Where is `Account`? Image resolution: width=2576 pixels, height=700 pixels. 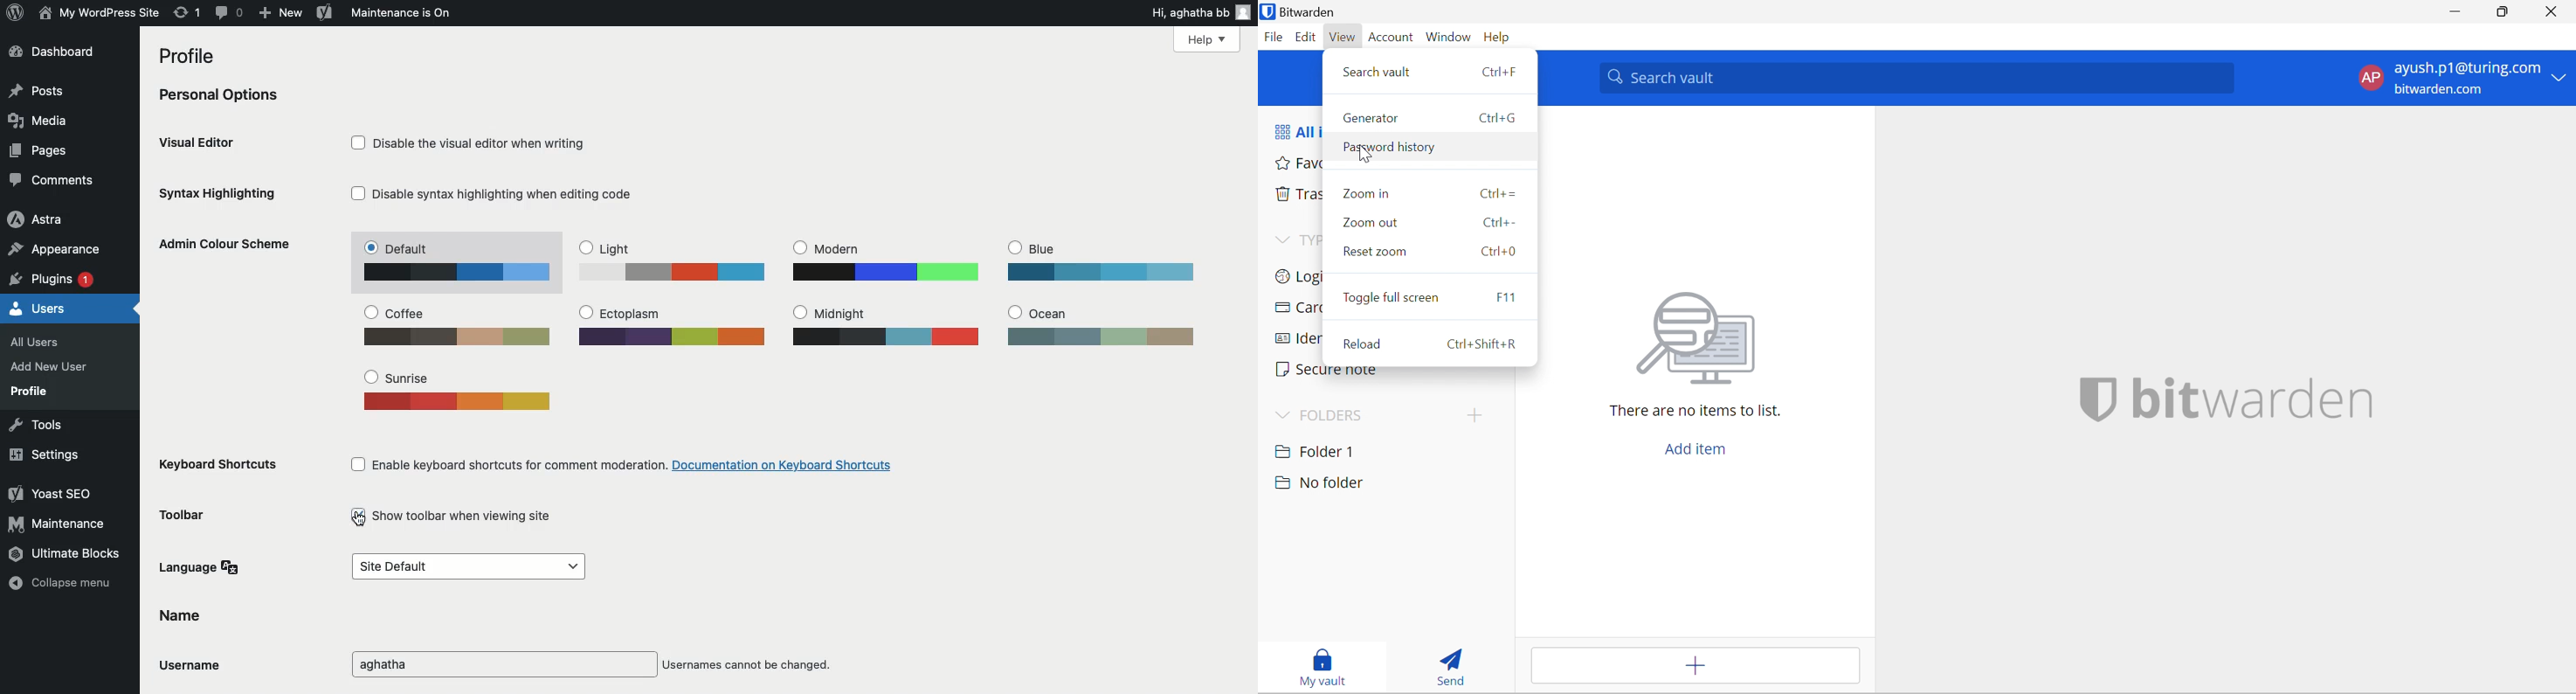
Account is located at coordinates (1390, 38).